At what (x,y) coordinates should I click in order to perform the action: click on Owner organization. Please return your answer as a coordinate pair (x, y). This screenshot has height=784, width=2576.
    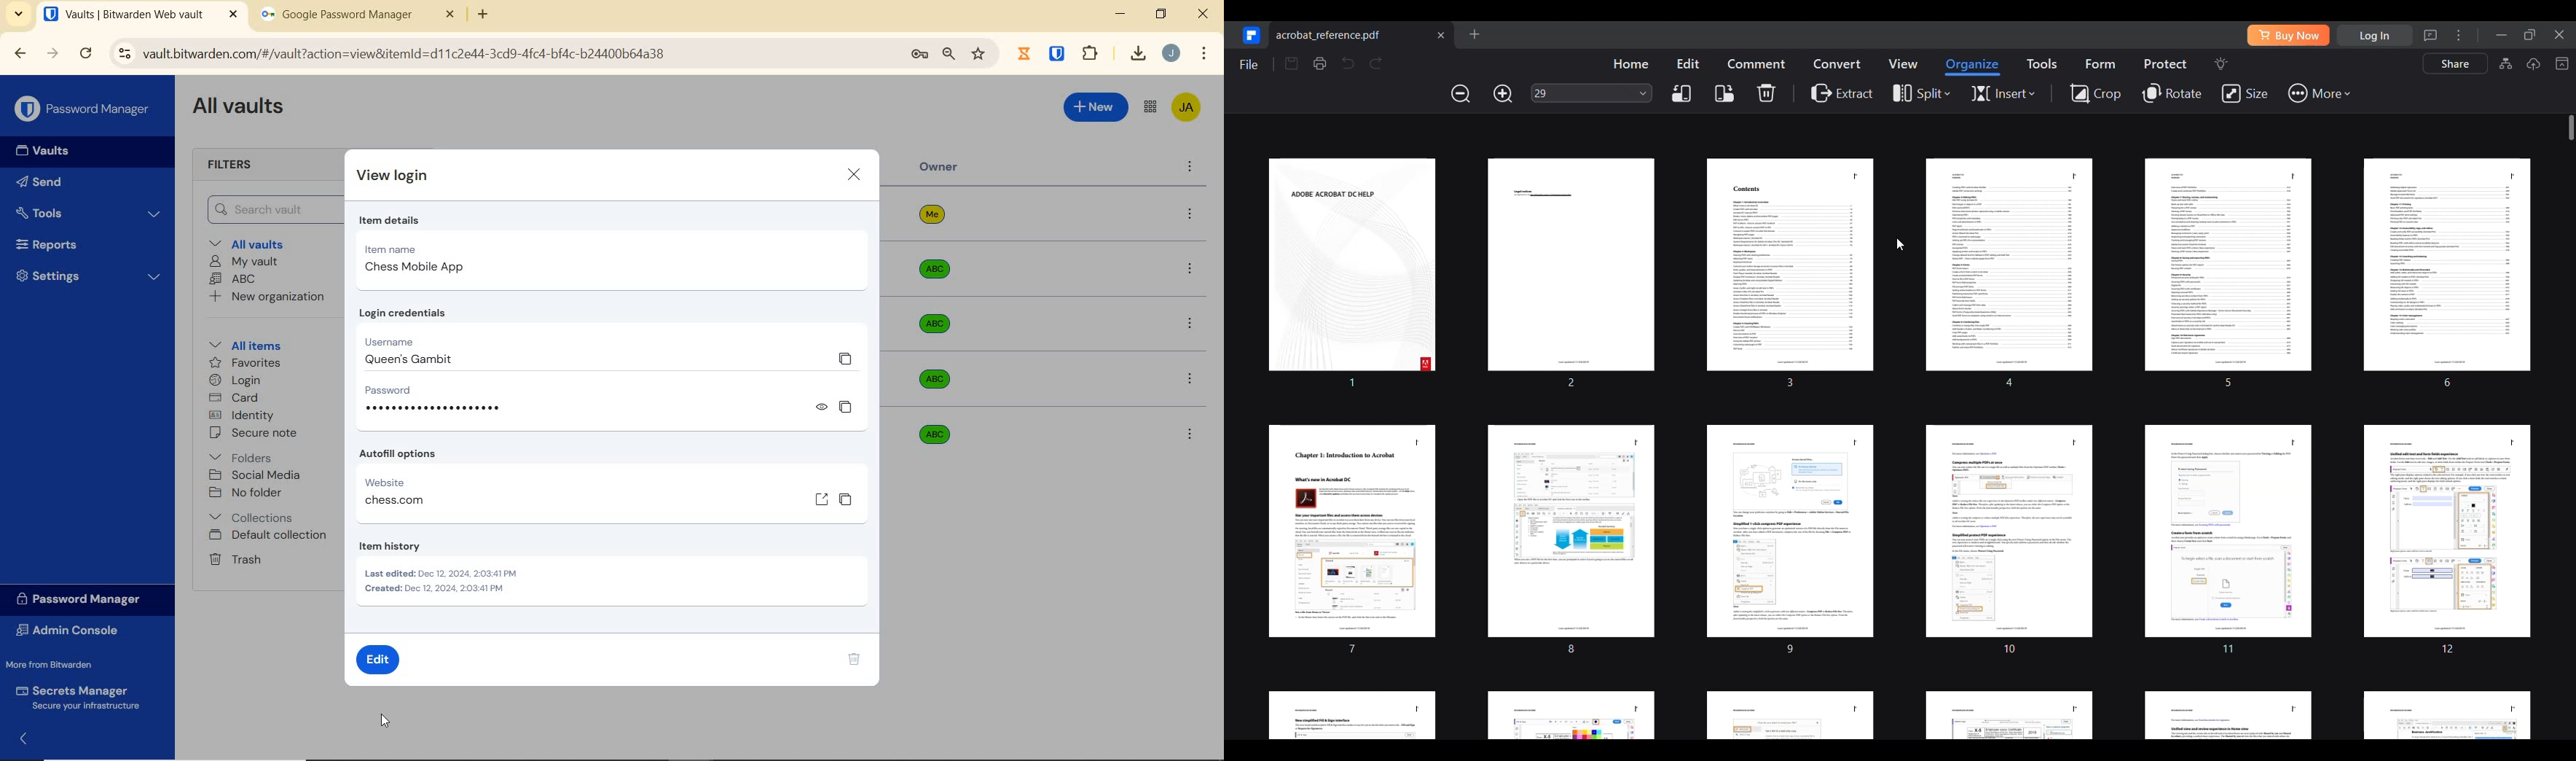
    Looking at the image, I should click on (935, 324).